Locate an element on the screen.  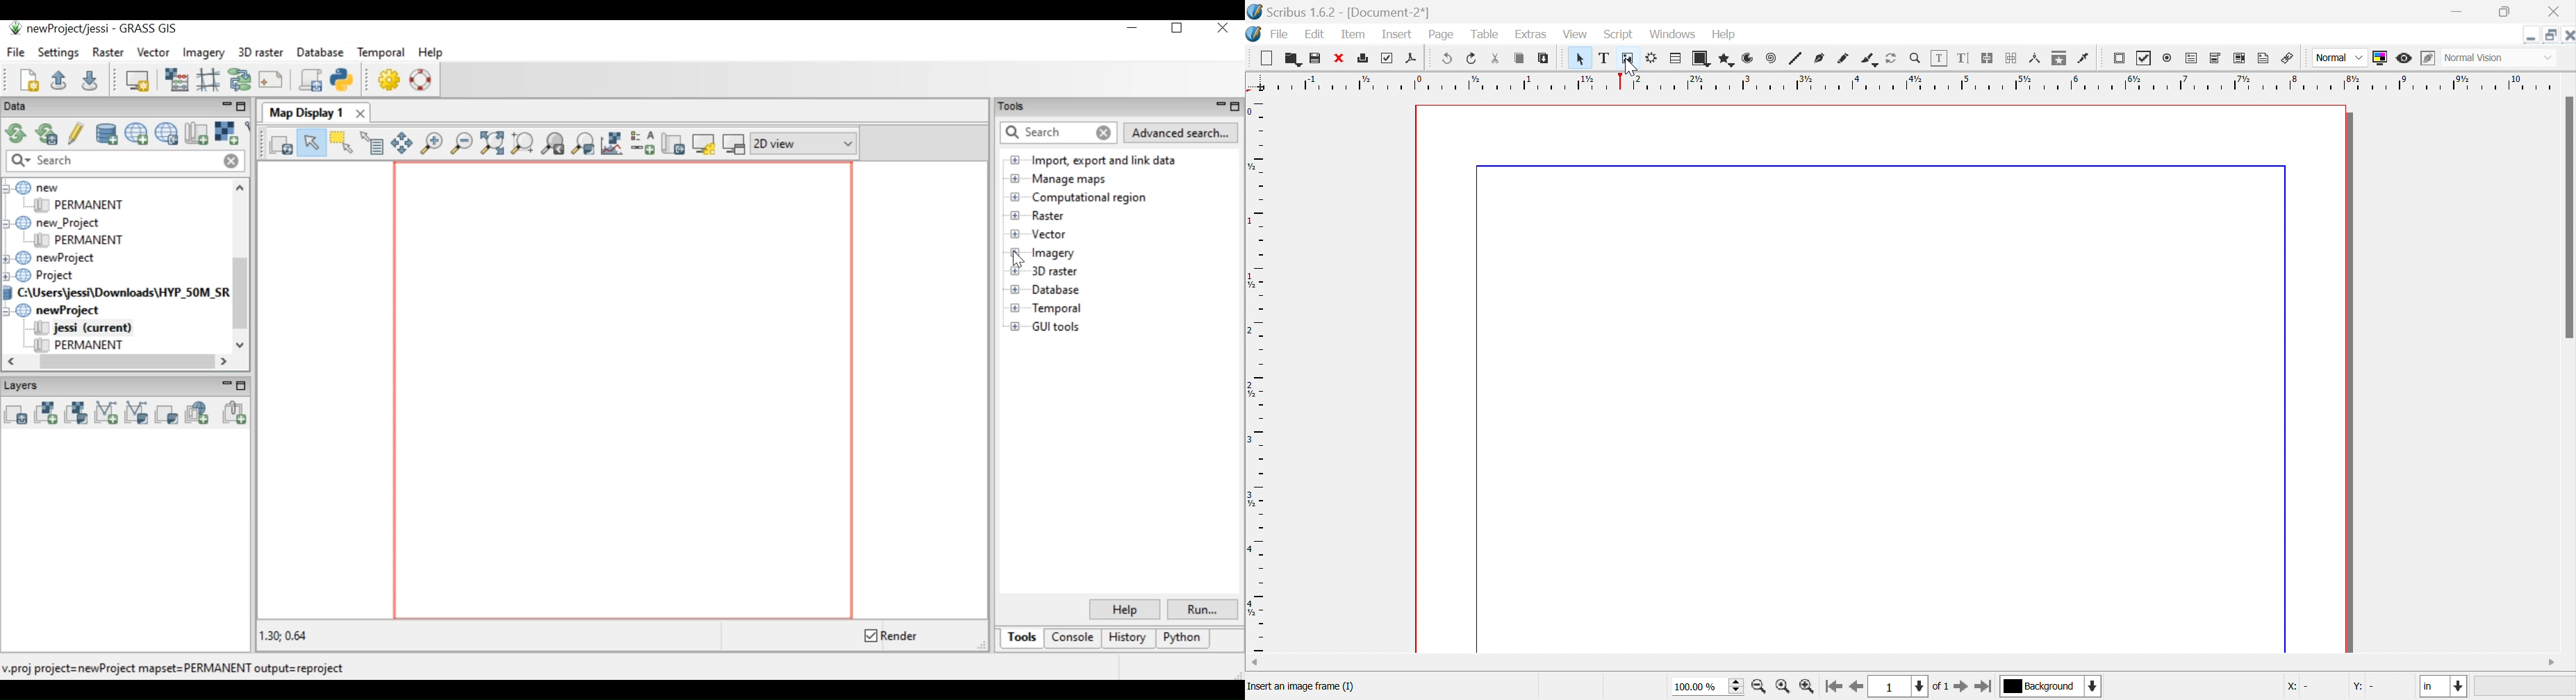
edit is located at coordinates (1314, 33).